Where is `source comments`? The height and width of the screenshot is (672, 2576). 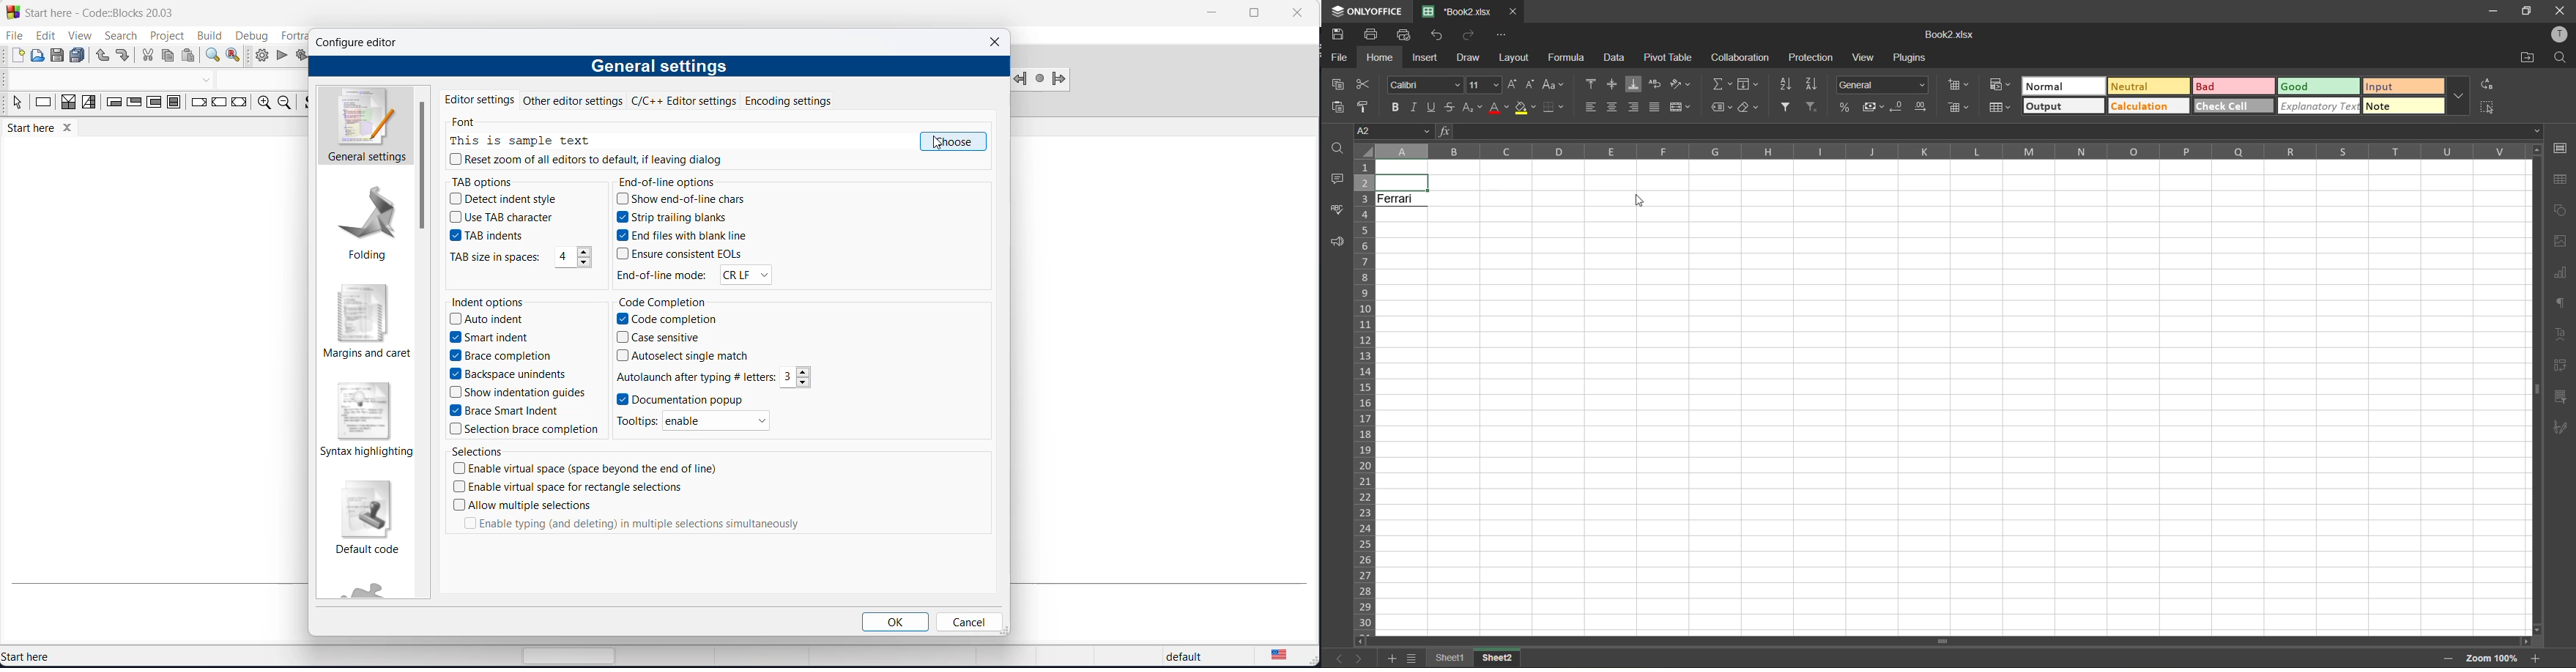
source comments is located at coordinates (306, 105).